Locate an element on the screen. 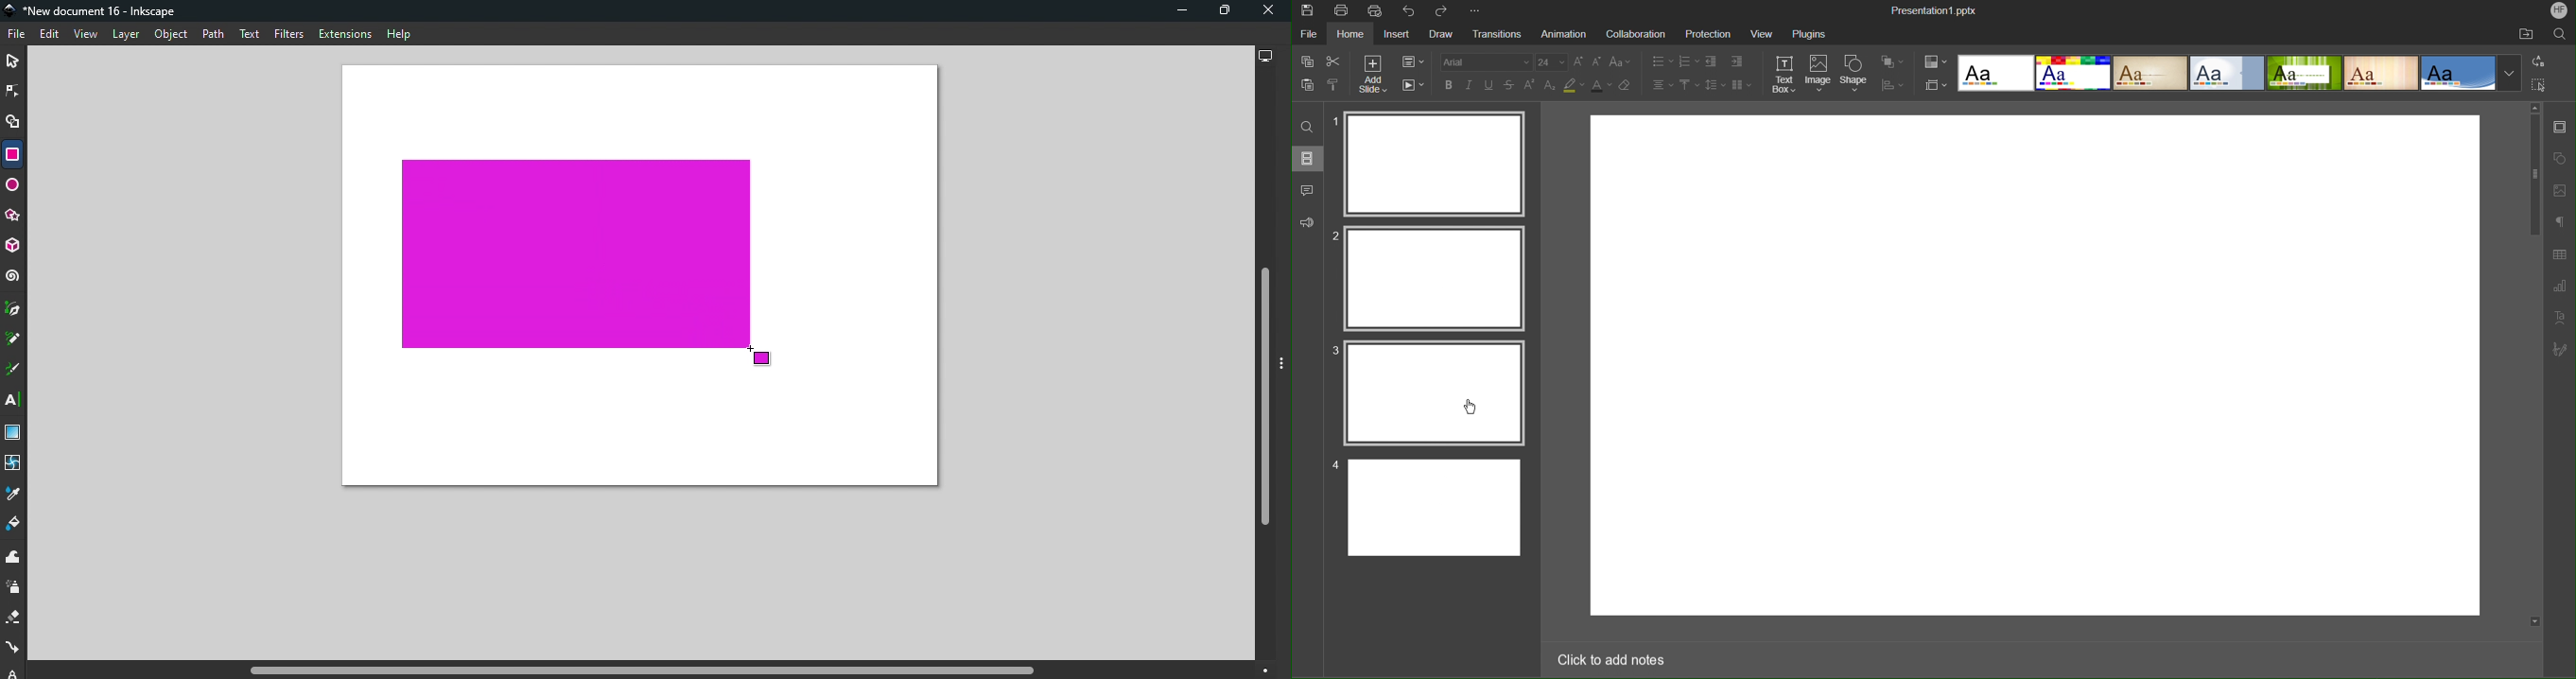 The image size is (2576, 700). Paragraph Settings is located at coordinates (2558, 223).